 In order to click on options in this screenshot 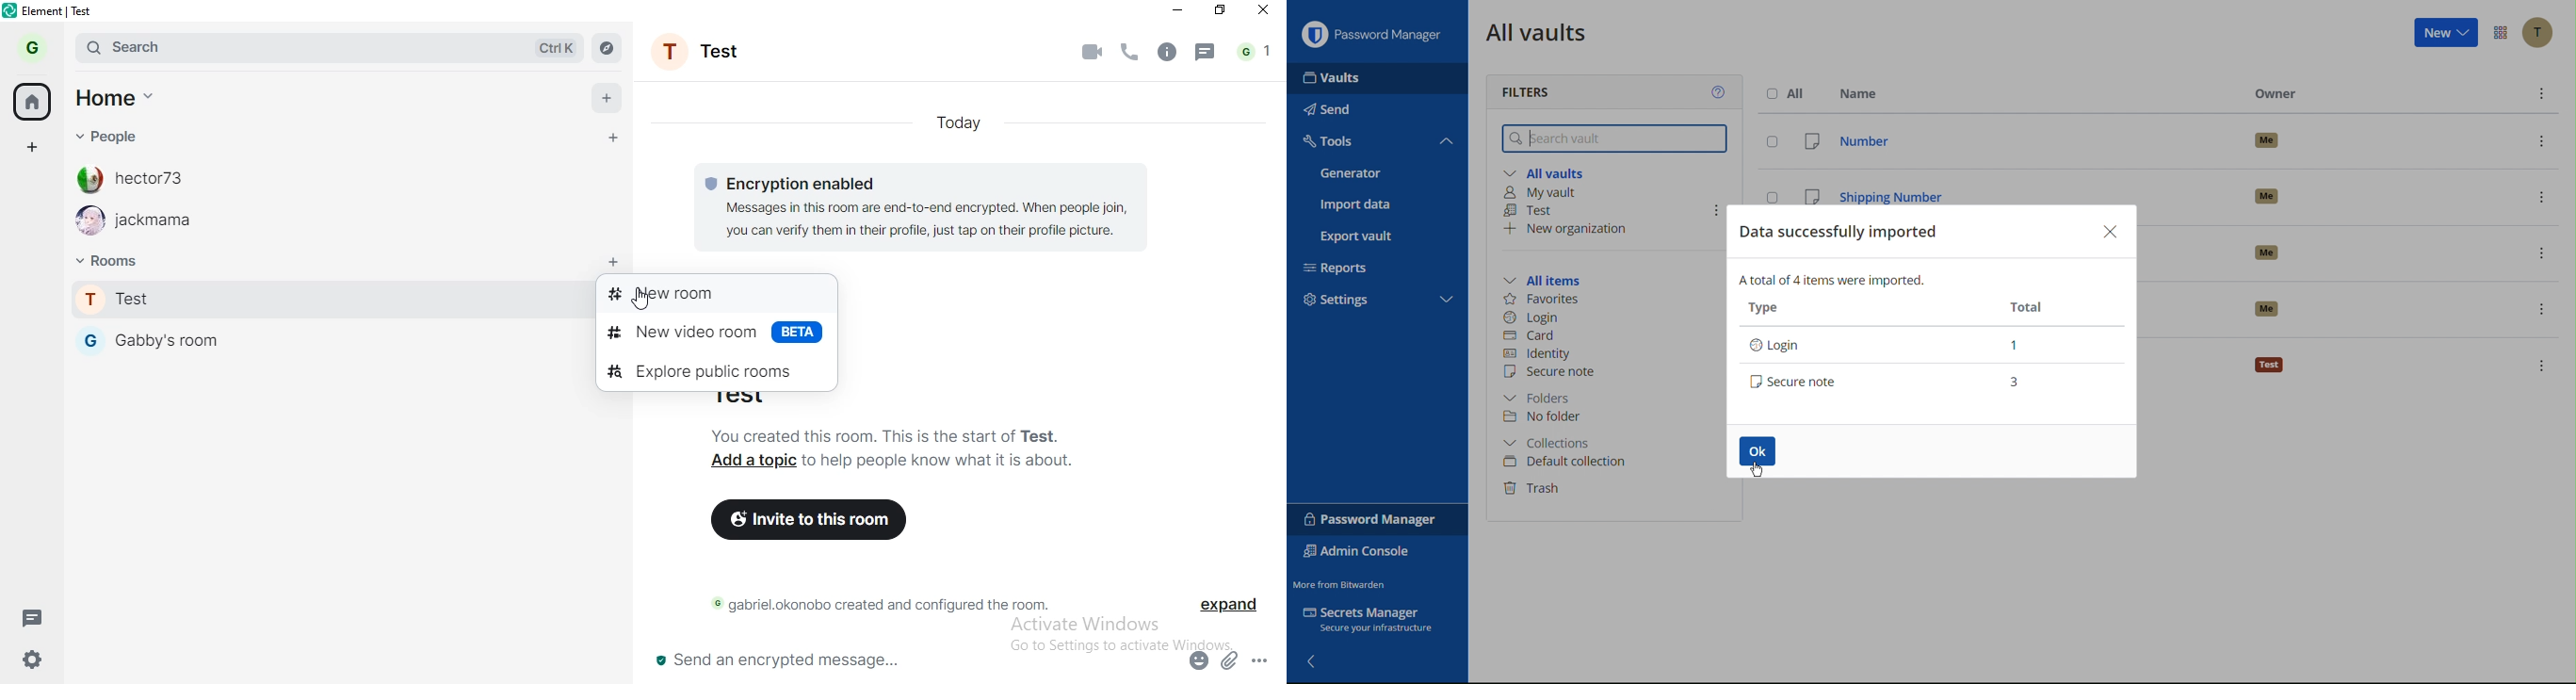, I will do `click(2542, 196)`.